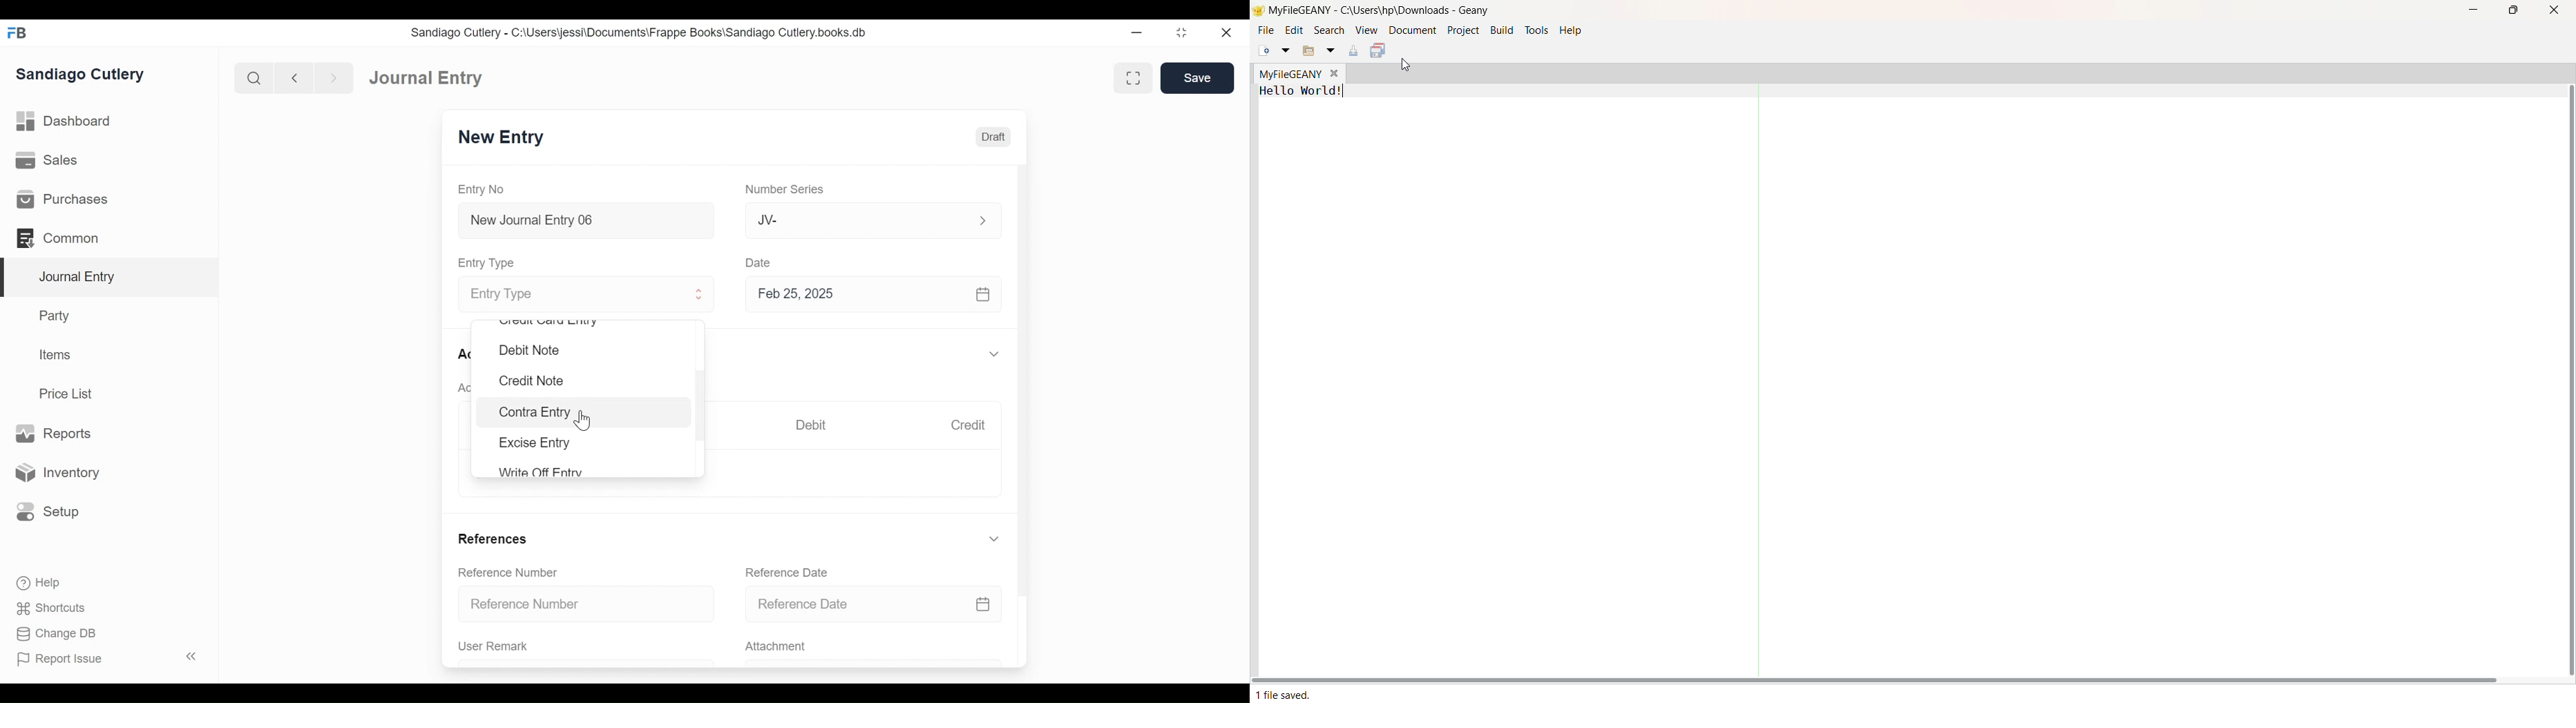 This screenshot has height=728, width=2576. What do you see at coordinates (492, 538) in the screenshot?
I see `References` at bounding box center [492, 538].